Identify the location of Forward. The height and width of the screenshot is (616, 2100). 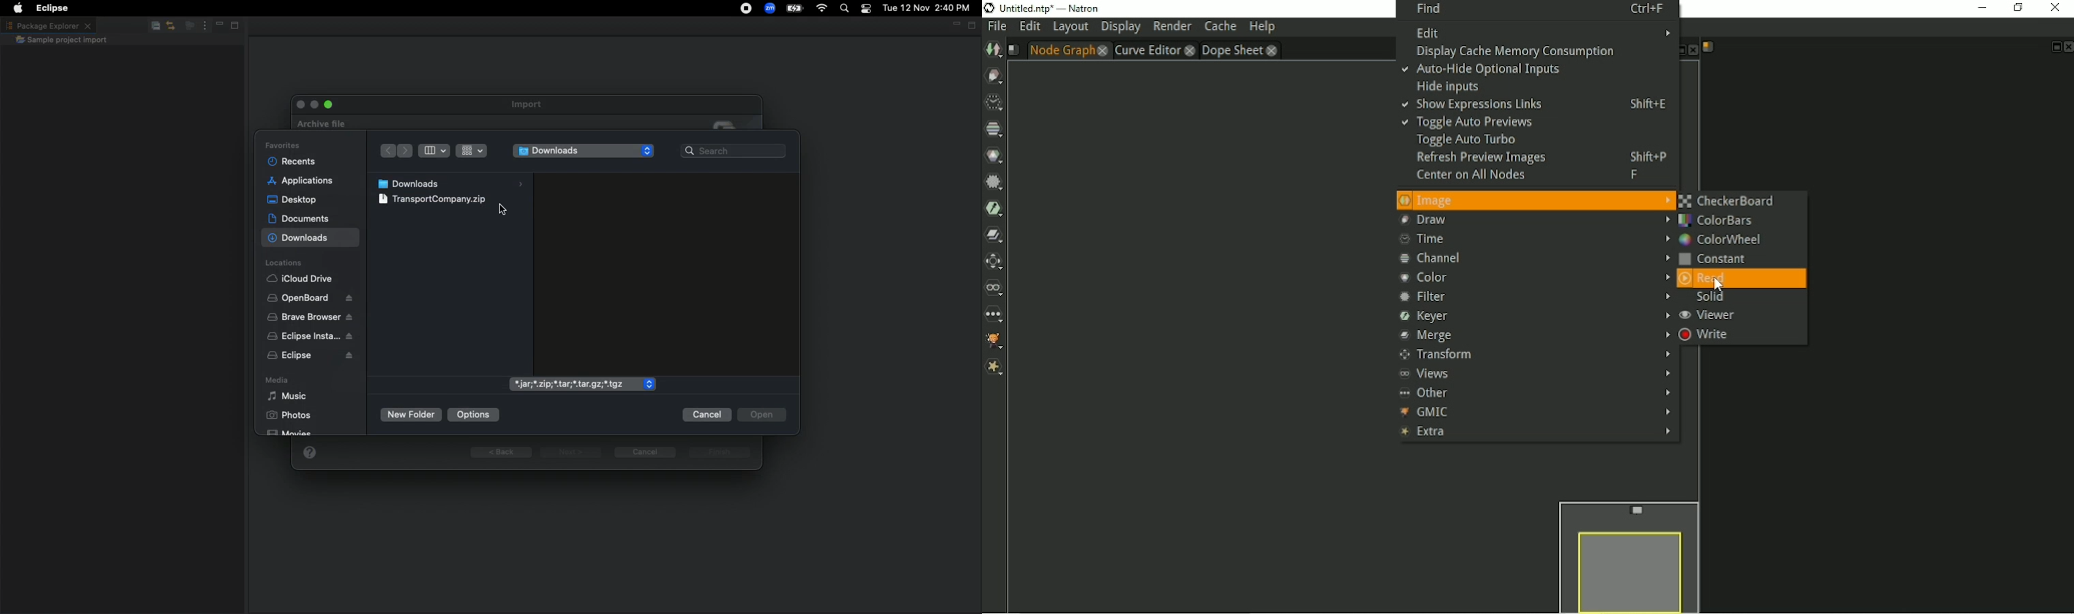
(405, 153).